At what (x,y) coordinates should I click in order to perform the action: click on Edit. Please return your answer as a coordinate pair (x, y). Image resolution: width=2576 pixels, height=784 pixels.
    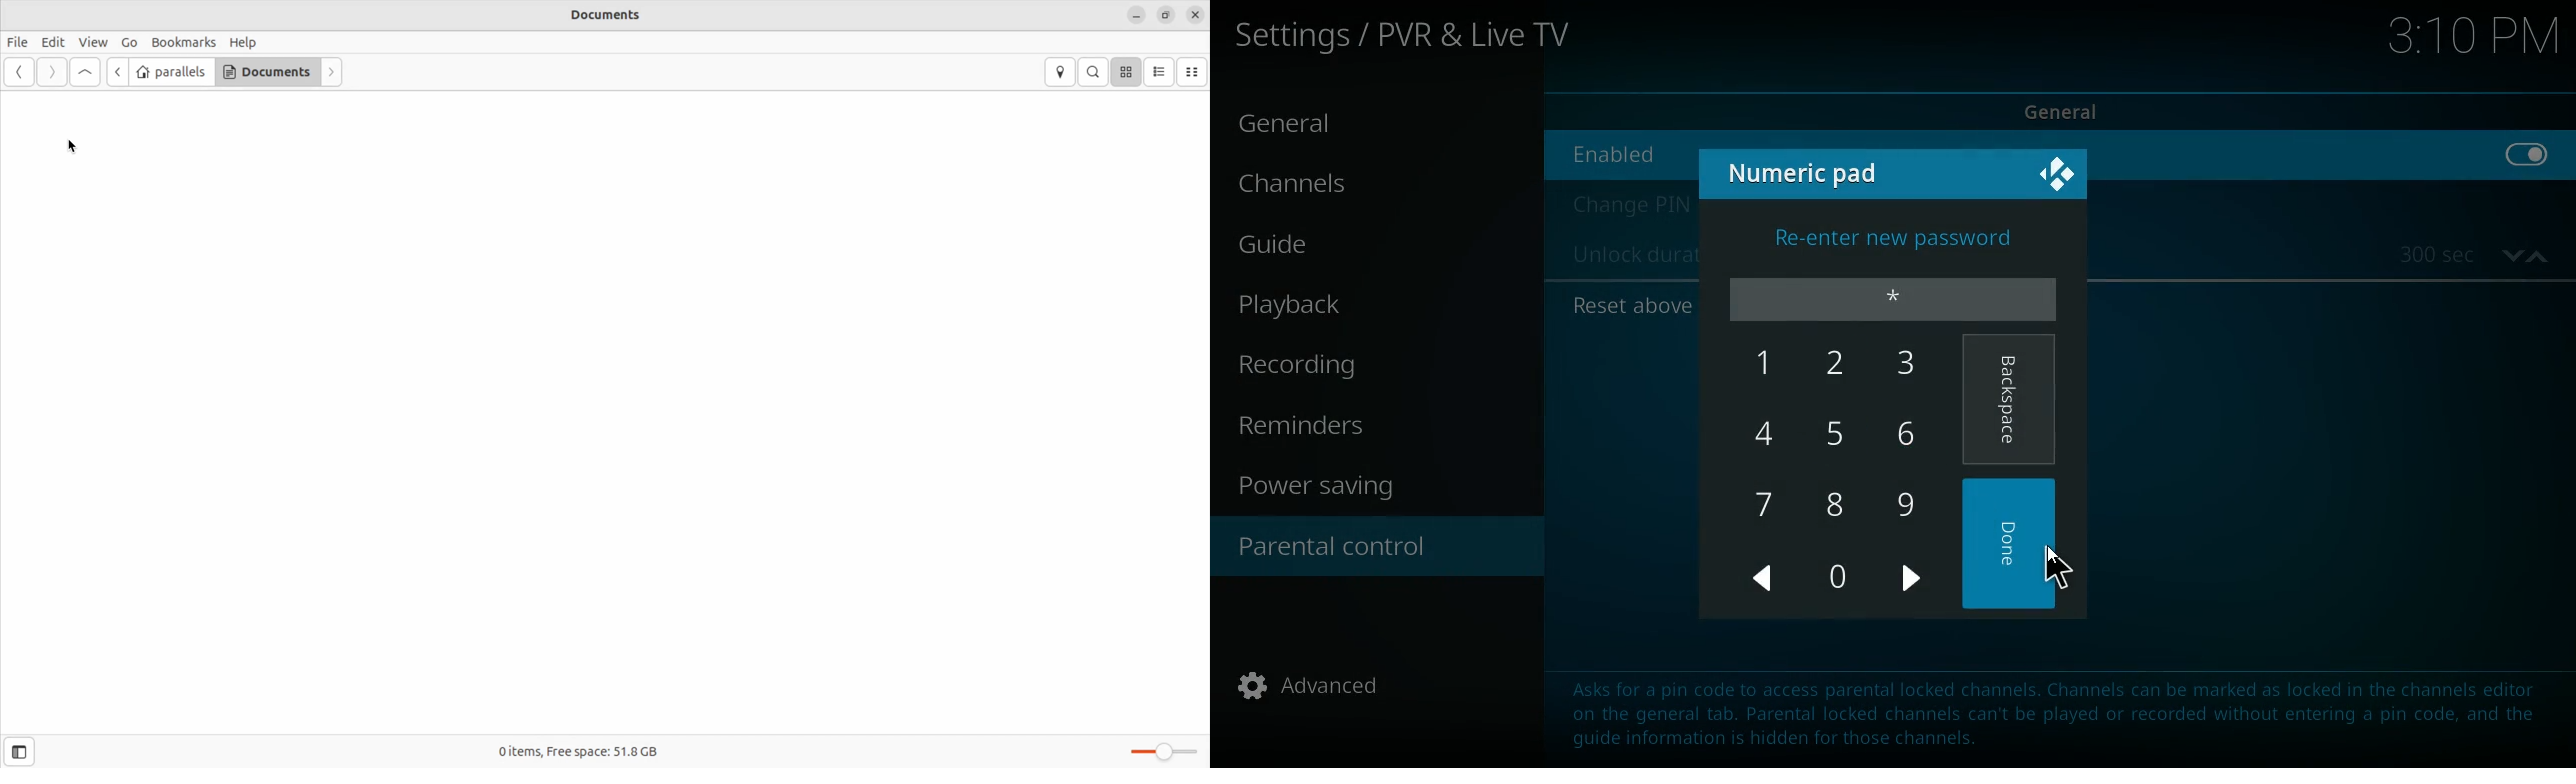
    Looking at the image, I should click on (55, 43).